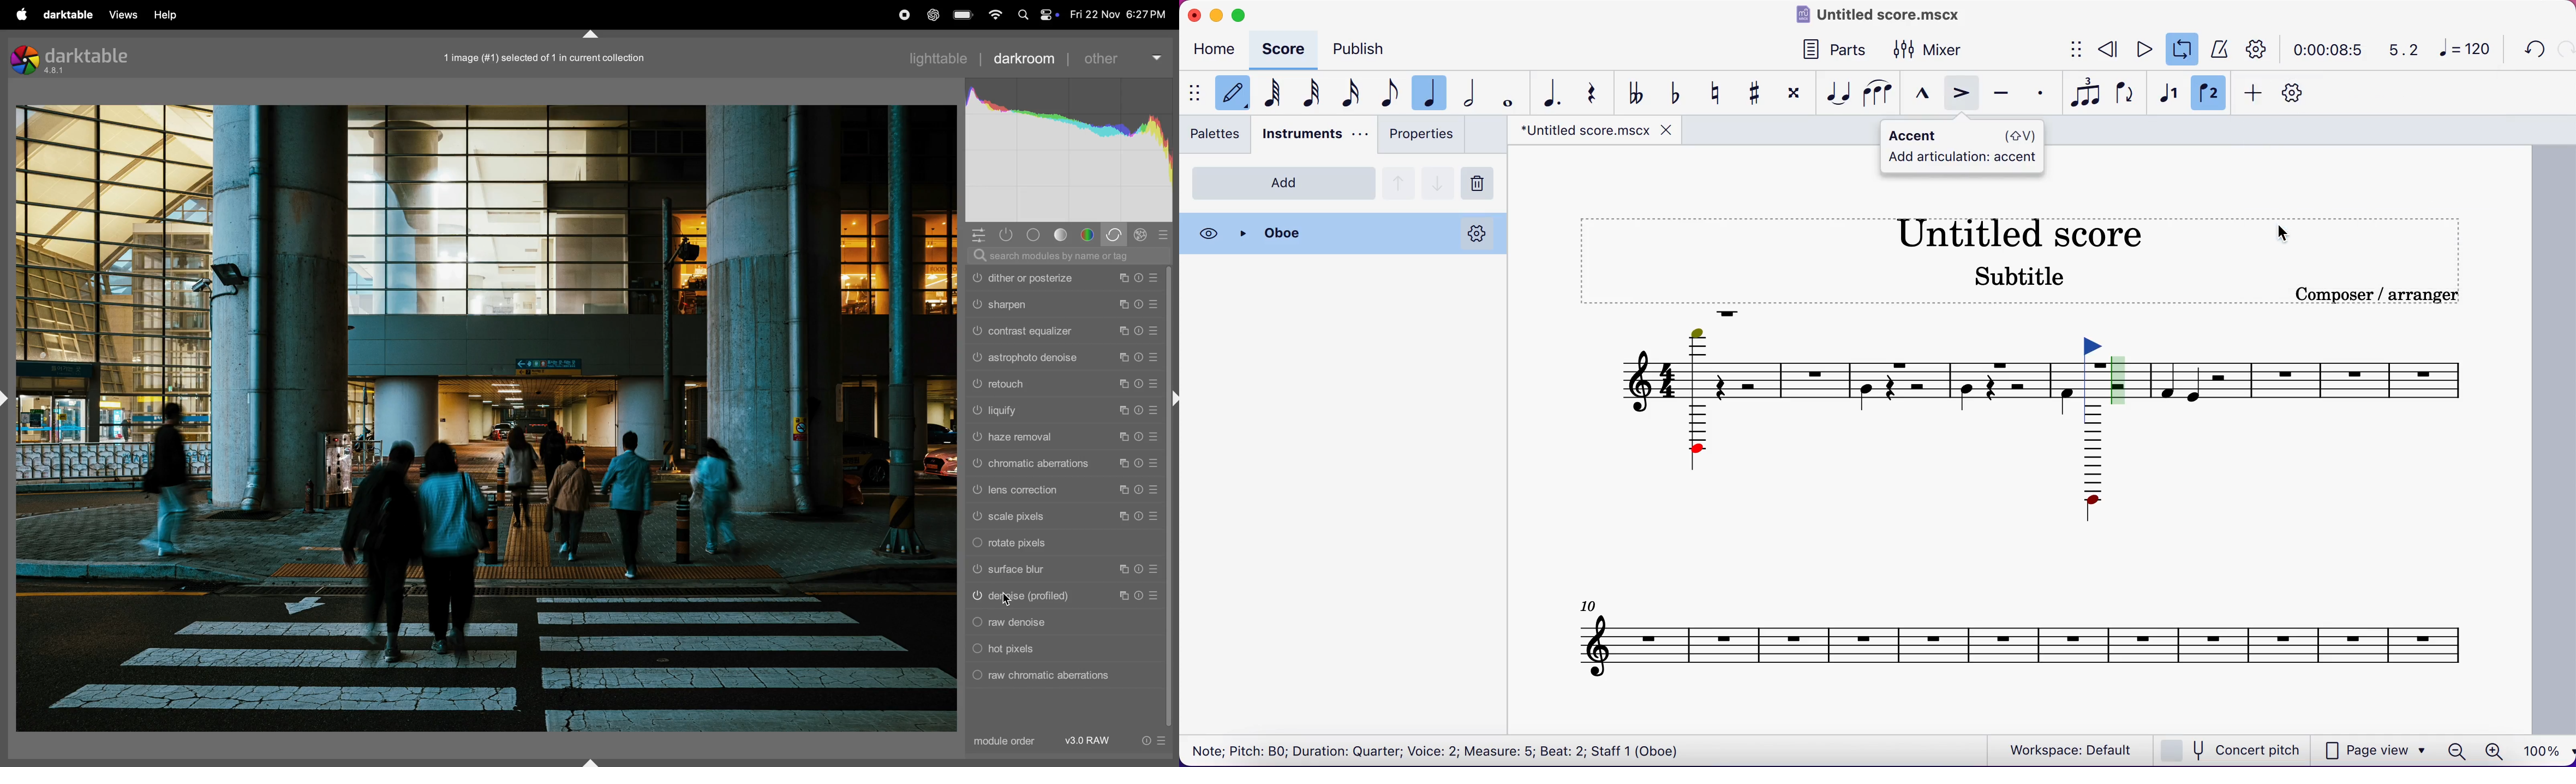 The width and height of the screenshot is (2576, 784). I want to click on voice1, so click(2167, 95).